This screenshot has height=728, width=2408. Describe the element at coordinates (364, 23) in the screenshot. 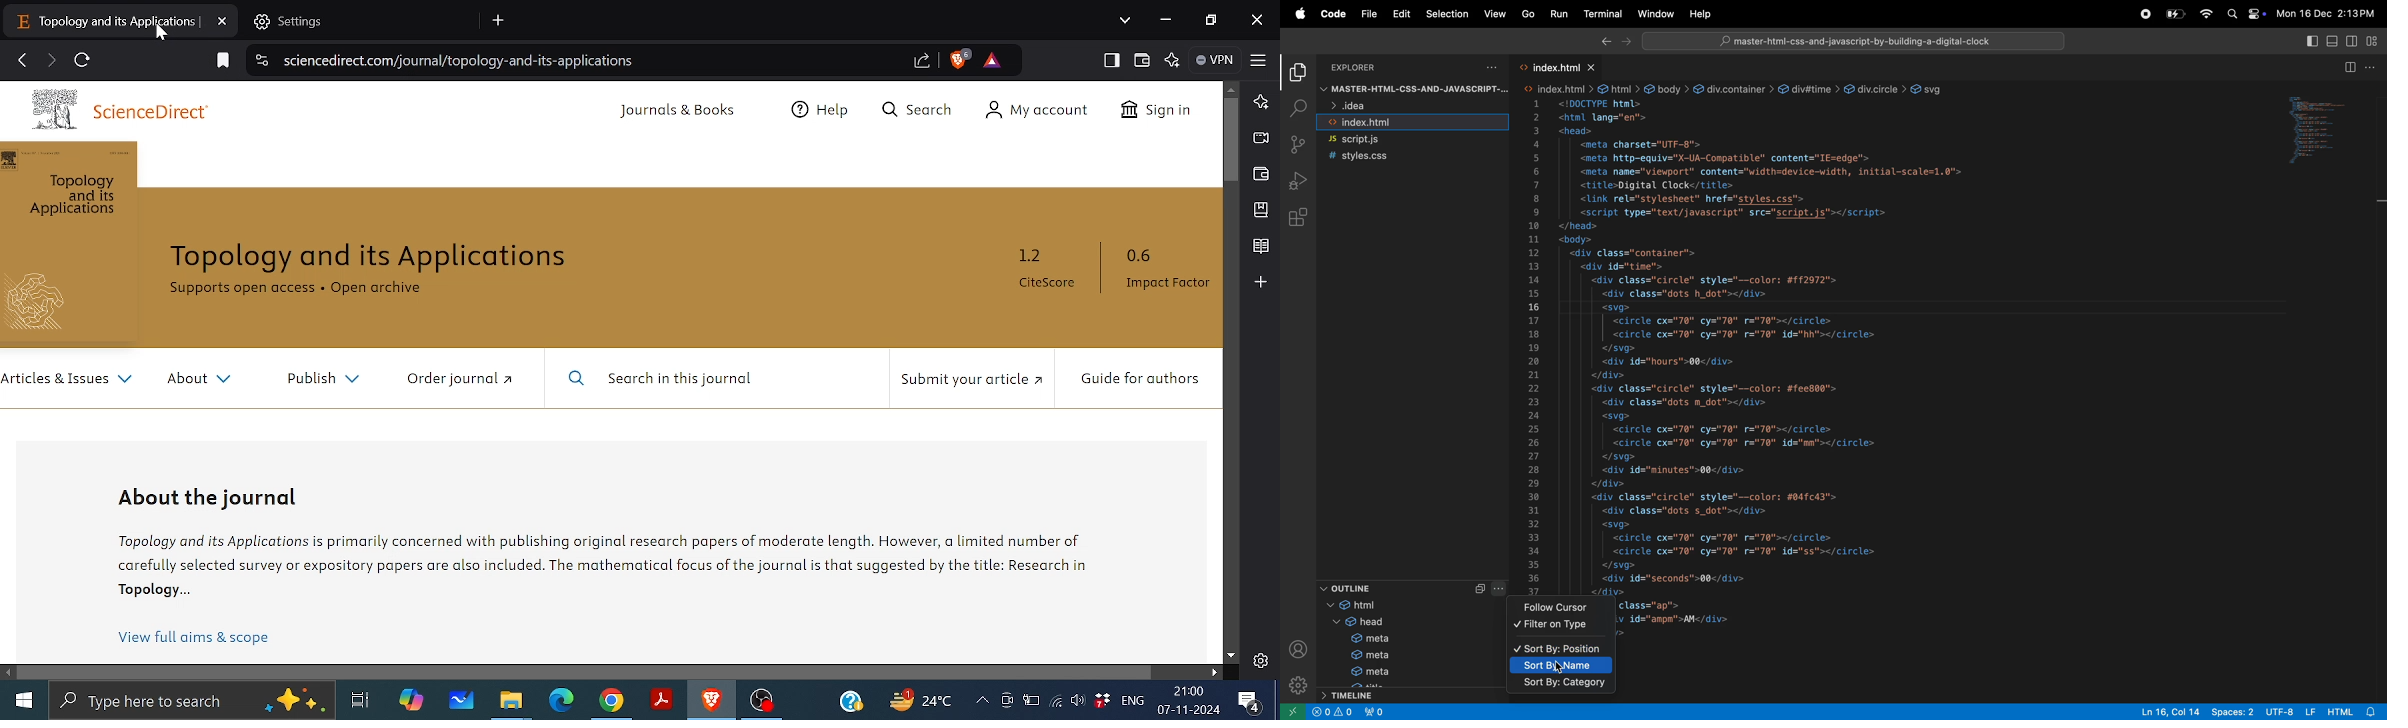

I see `Settings tab` at that location.